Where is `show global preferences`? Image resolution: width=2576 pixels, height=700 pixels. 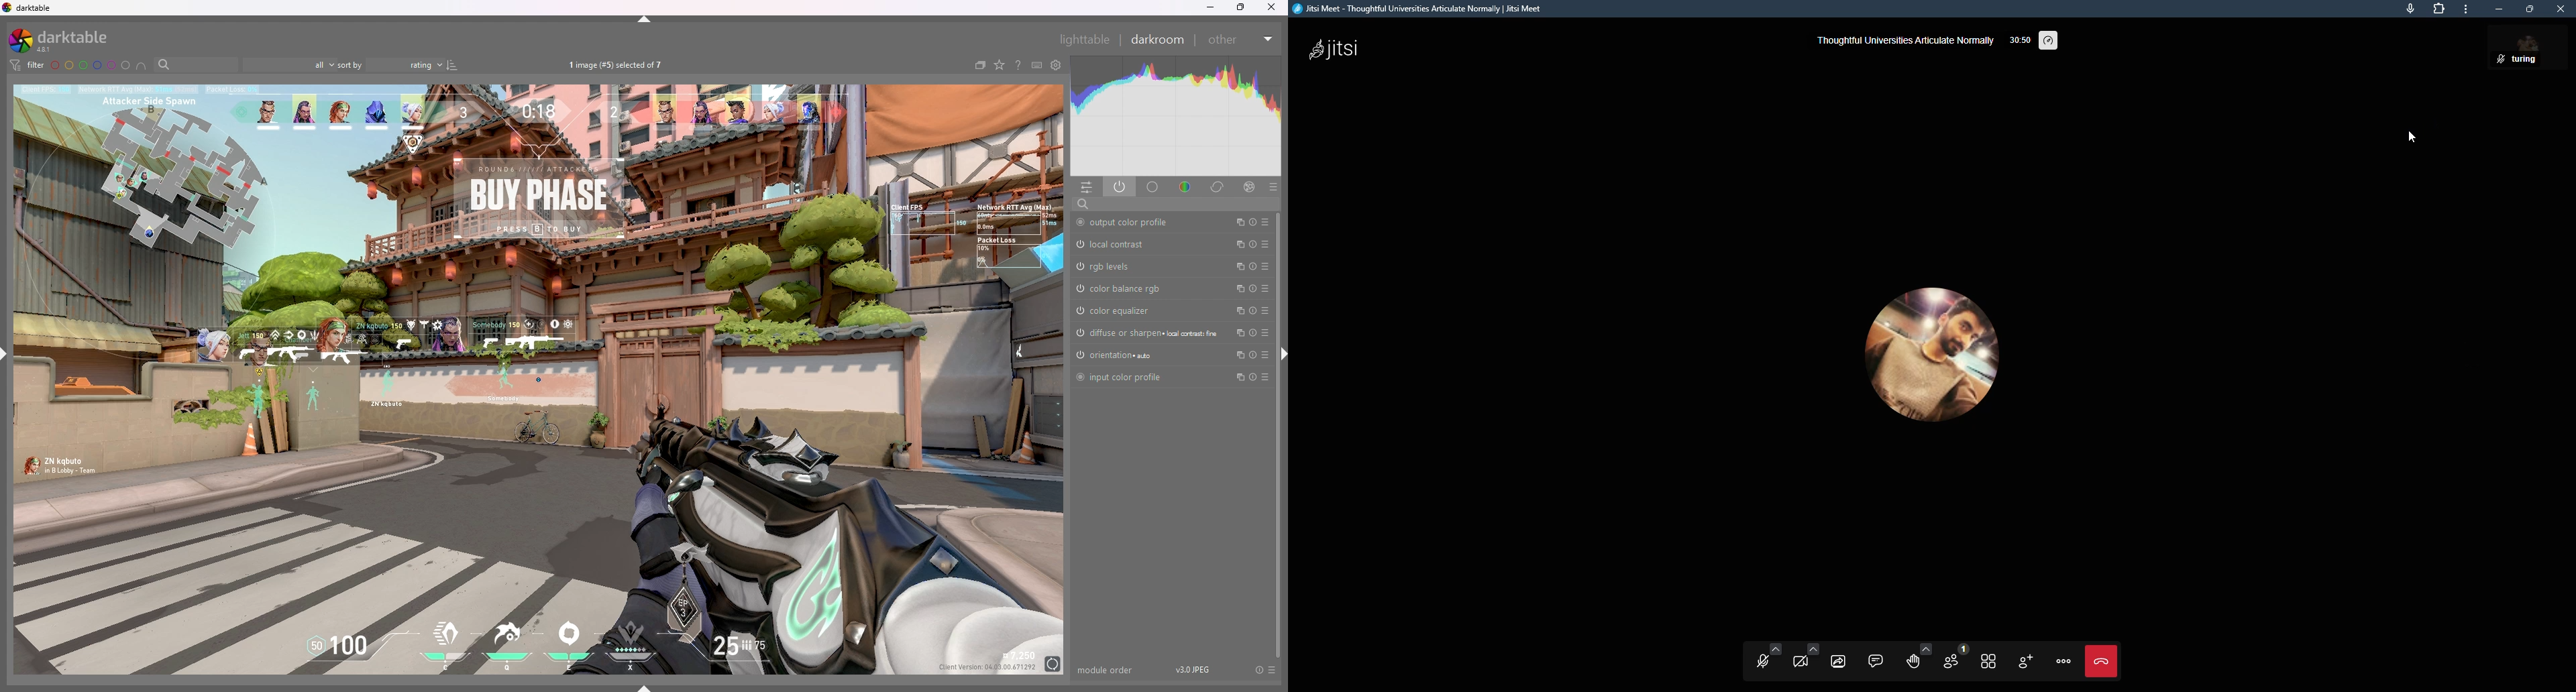 show global preferences is located at coordinates (1057, 65).